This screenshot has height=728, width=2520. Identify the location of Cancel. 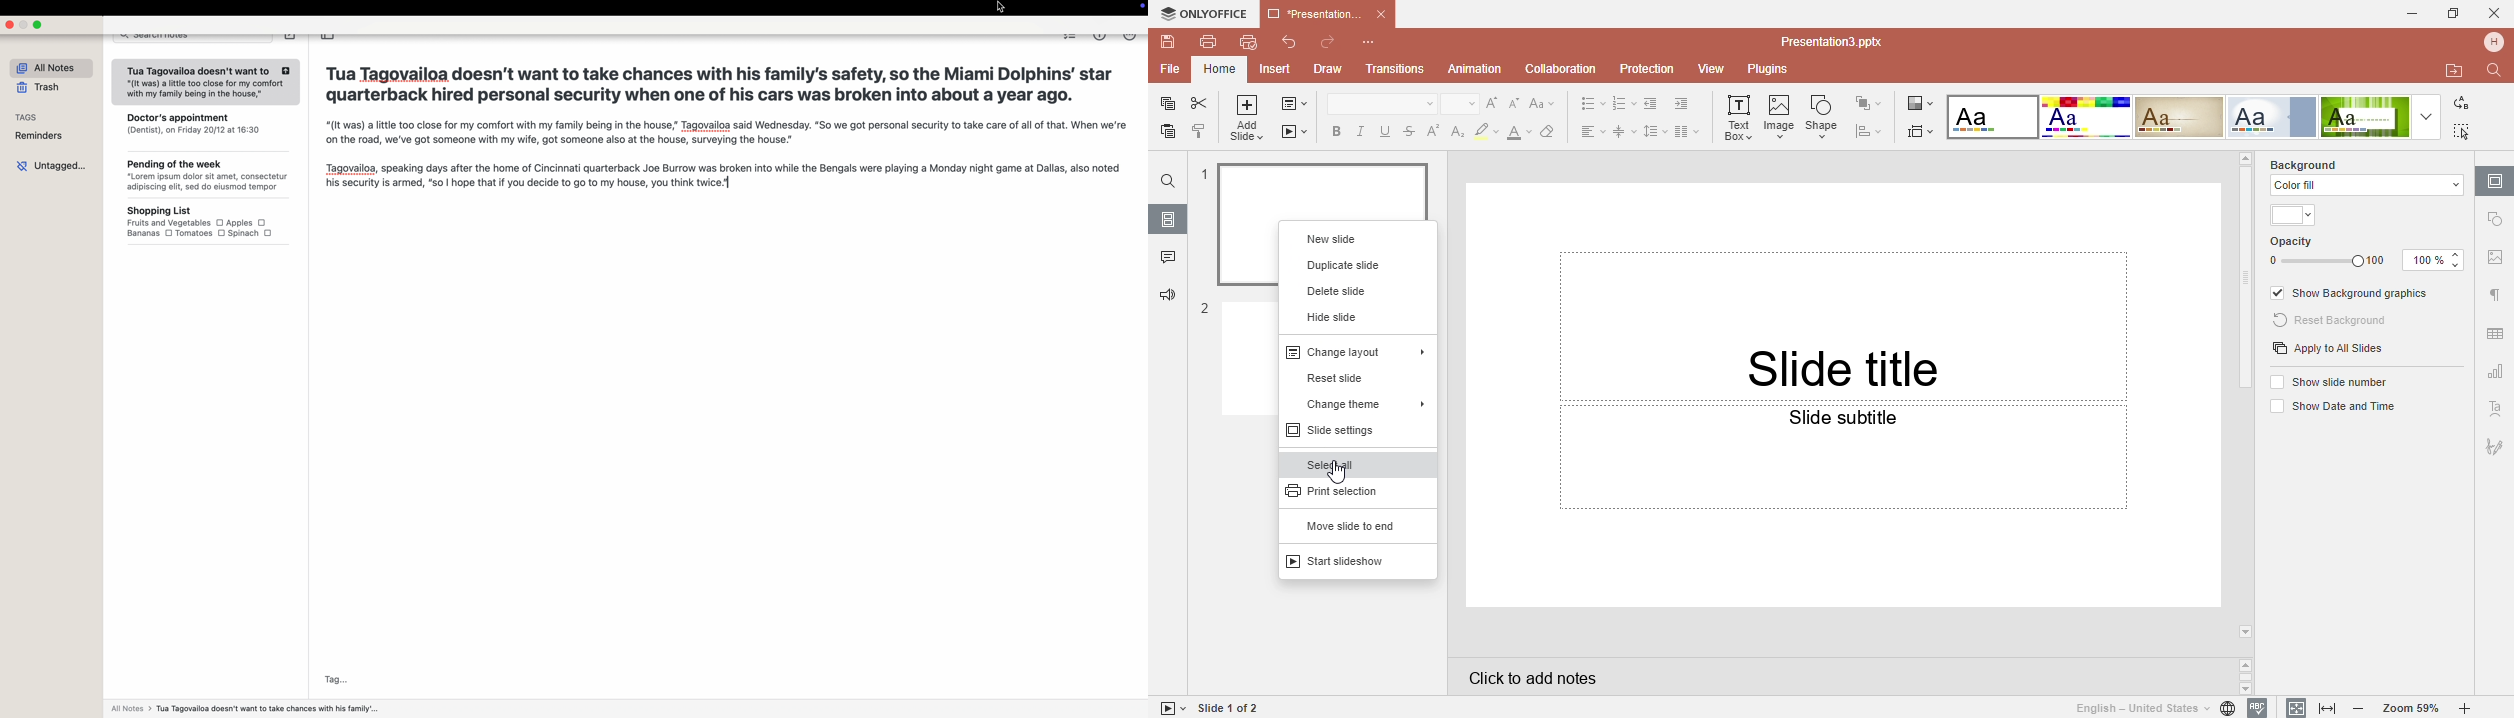
(2494, 13).